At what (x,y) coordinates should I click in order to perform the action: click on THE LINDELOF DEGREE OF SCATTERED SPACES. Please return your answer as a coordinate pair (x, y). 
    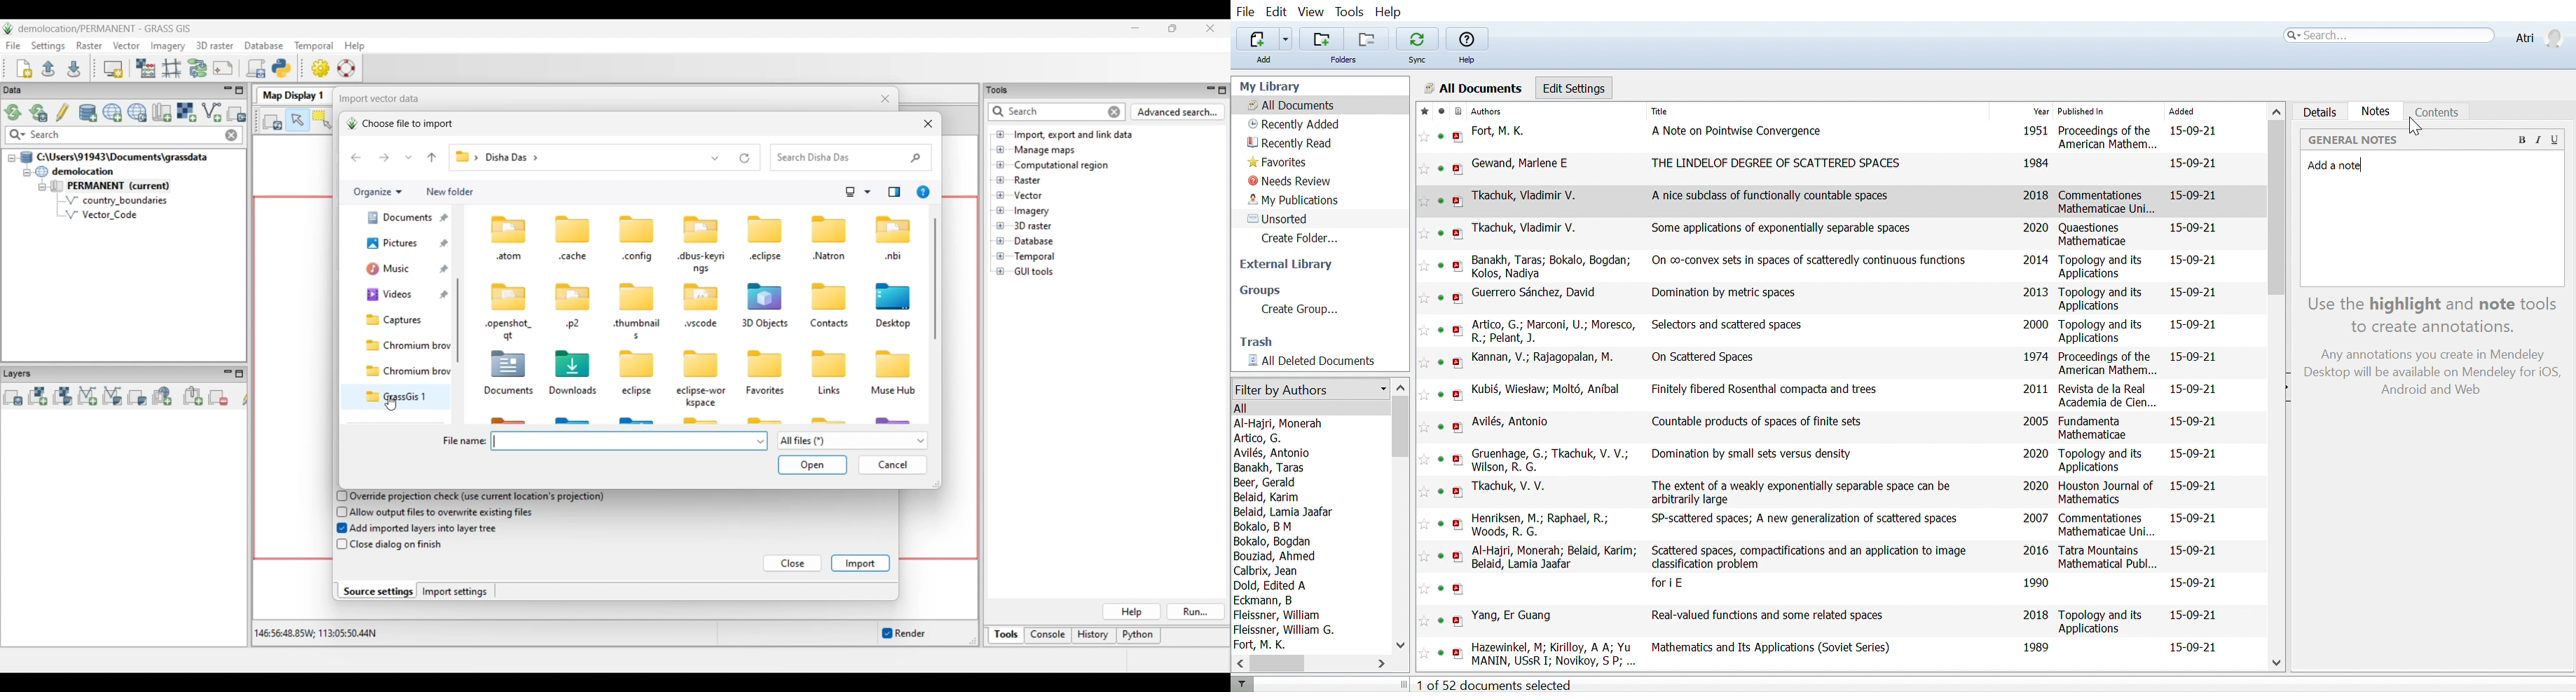
    Looking at the image, I should click on (1777, 163).